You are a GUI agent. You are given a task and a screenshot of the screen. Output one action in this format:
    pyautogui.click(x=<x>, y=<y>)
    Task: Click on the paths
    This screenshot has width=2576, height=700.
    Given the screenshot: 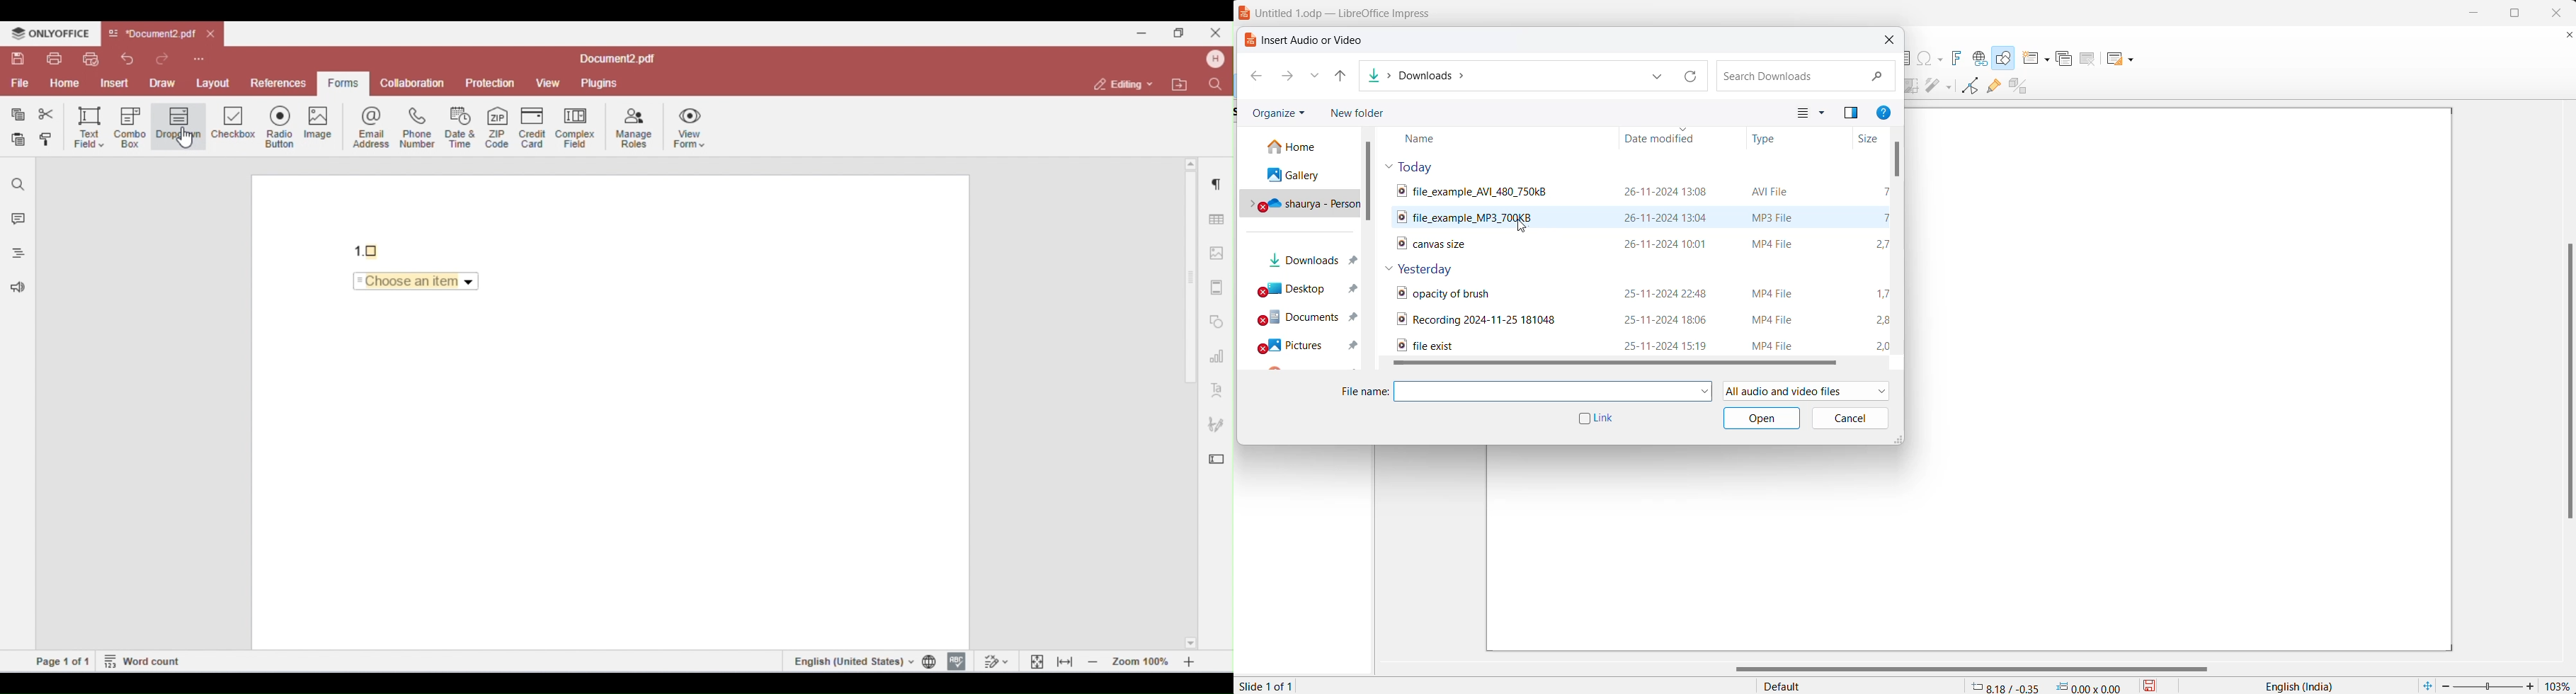 What is the action you would take?
    pyautogui.click(x=1500, y=76)
    